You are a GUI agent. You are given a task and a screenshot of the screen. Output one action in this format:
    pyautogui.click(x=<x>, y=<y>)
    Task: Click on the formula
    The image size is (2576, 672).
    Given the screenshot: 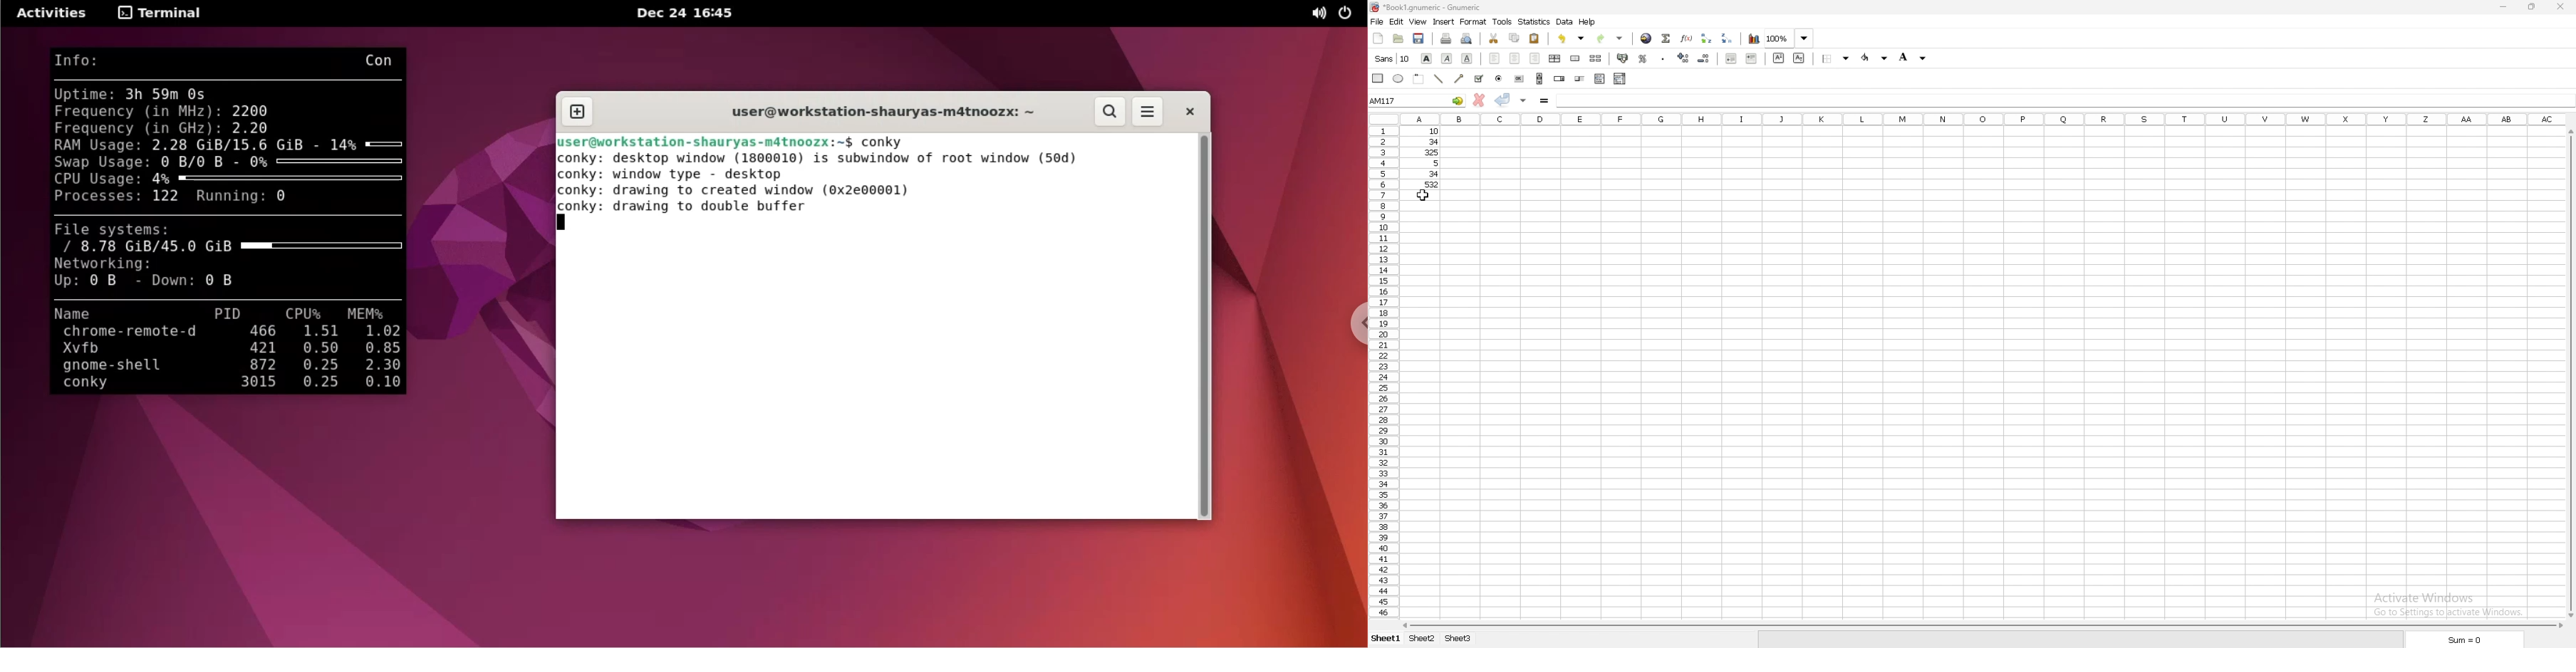 What is the action you would take?
    pyautogui.click(x=1543, y=100)
    